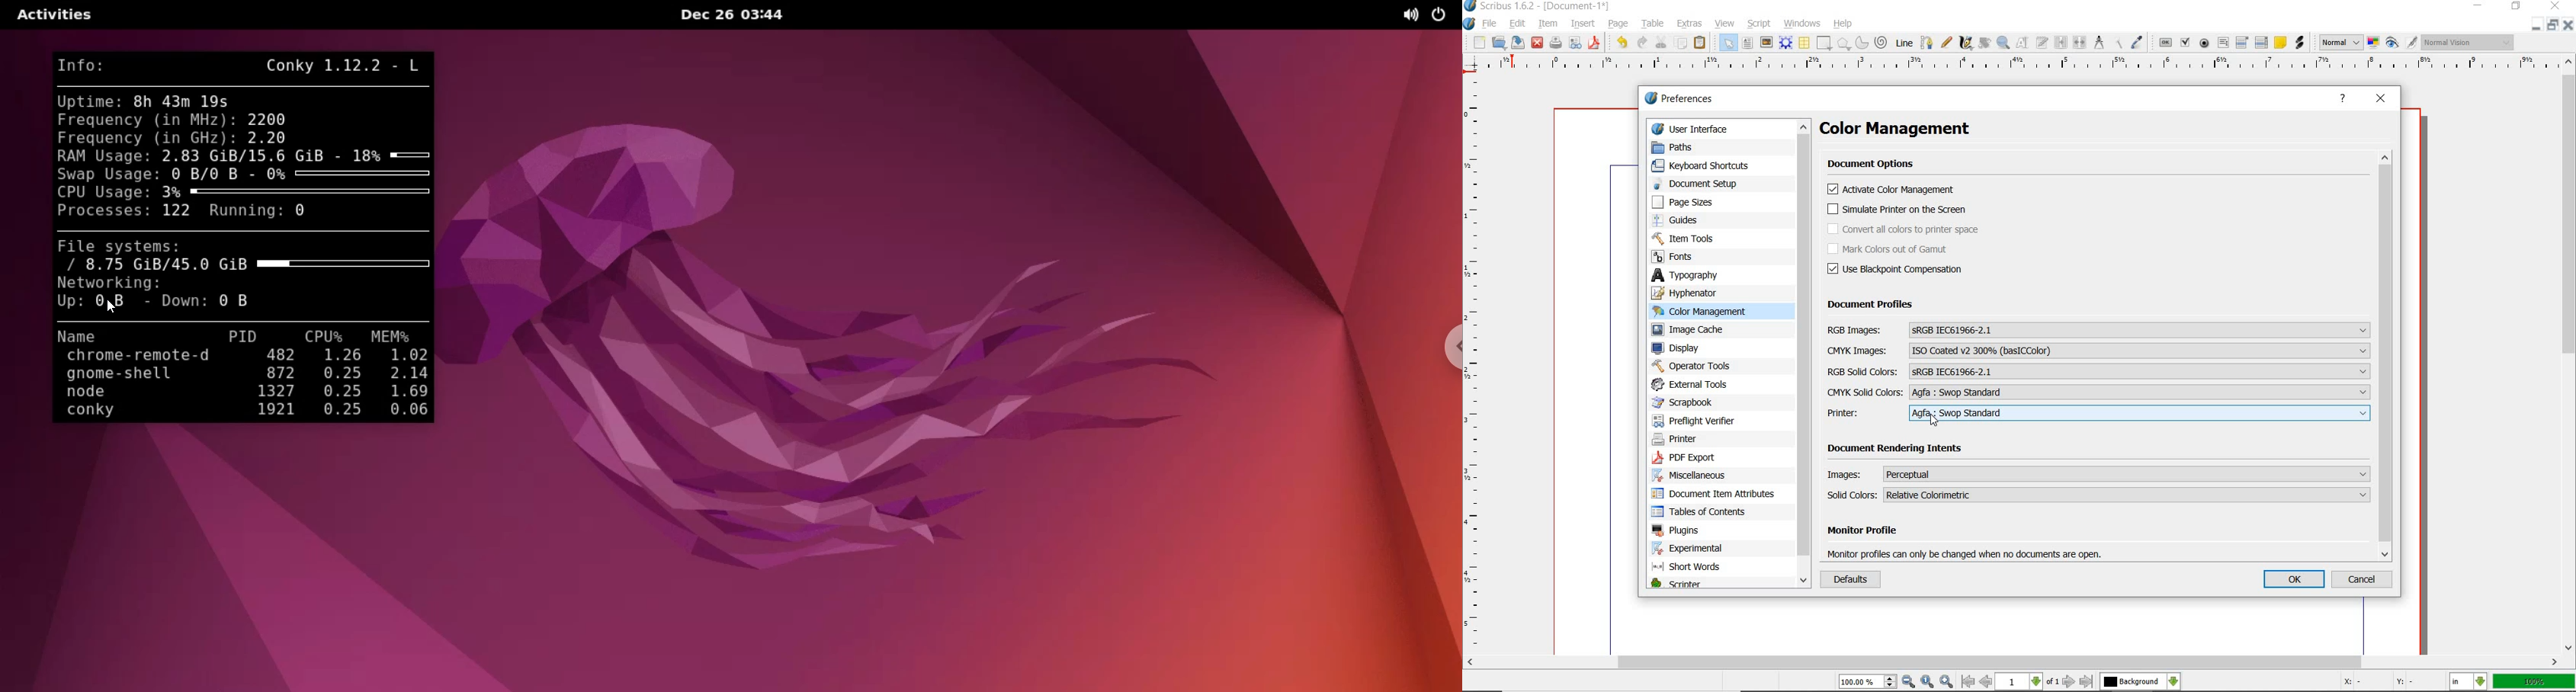  What do you see at coordinates (1691, 584) in the screenshot?
I see `scripter` at bounding box center [1691, 584].